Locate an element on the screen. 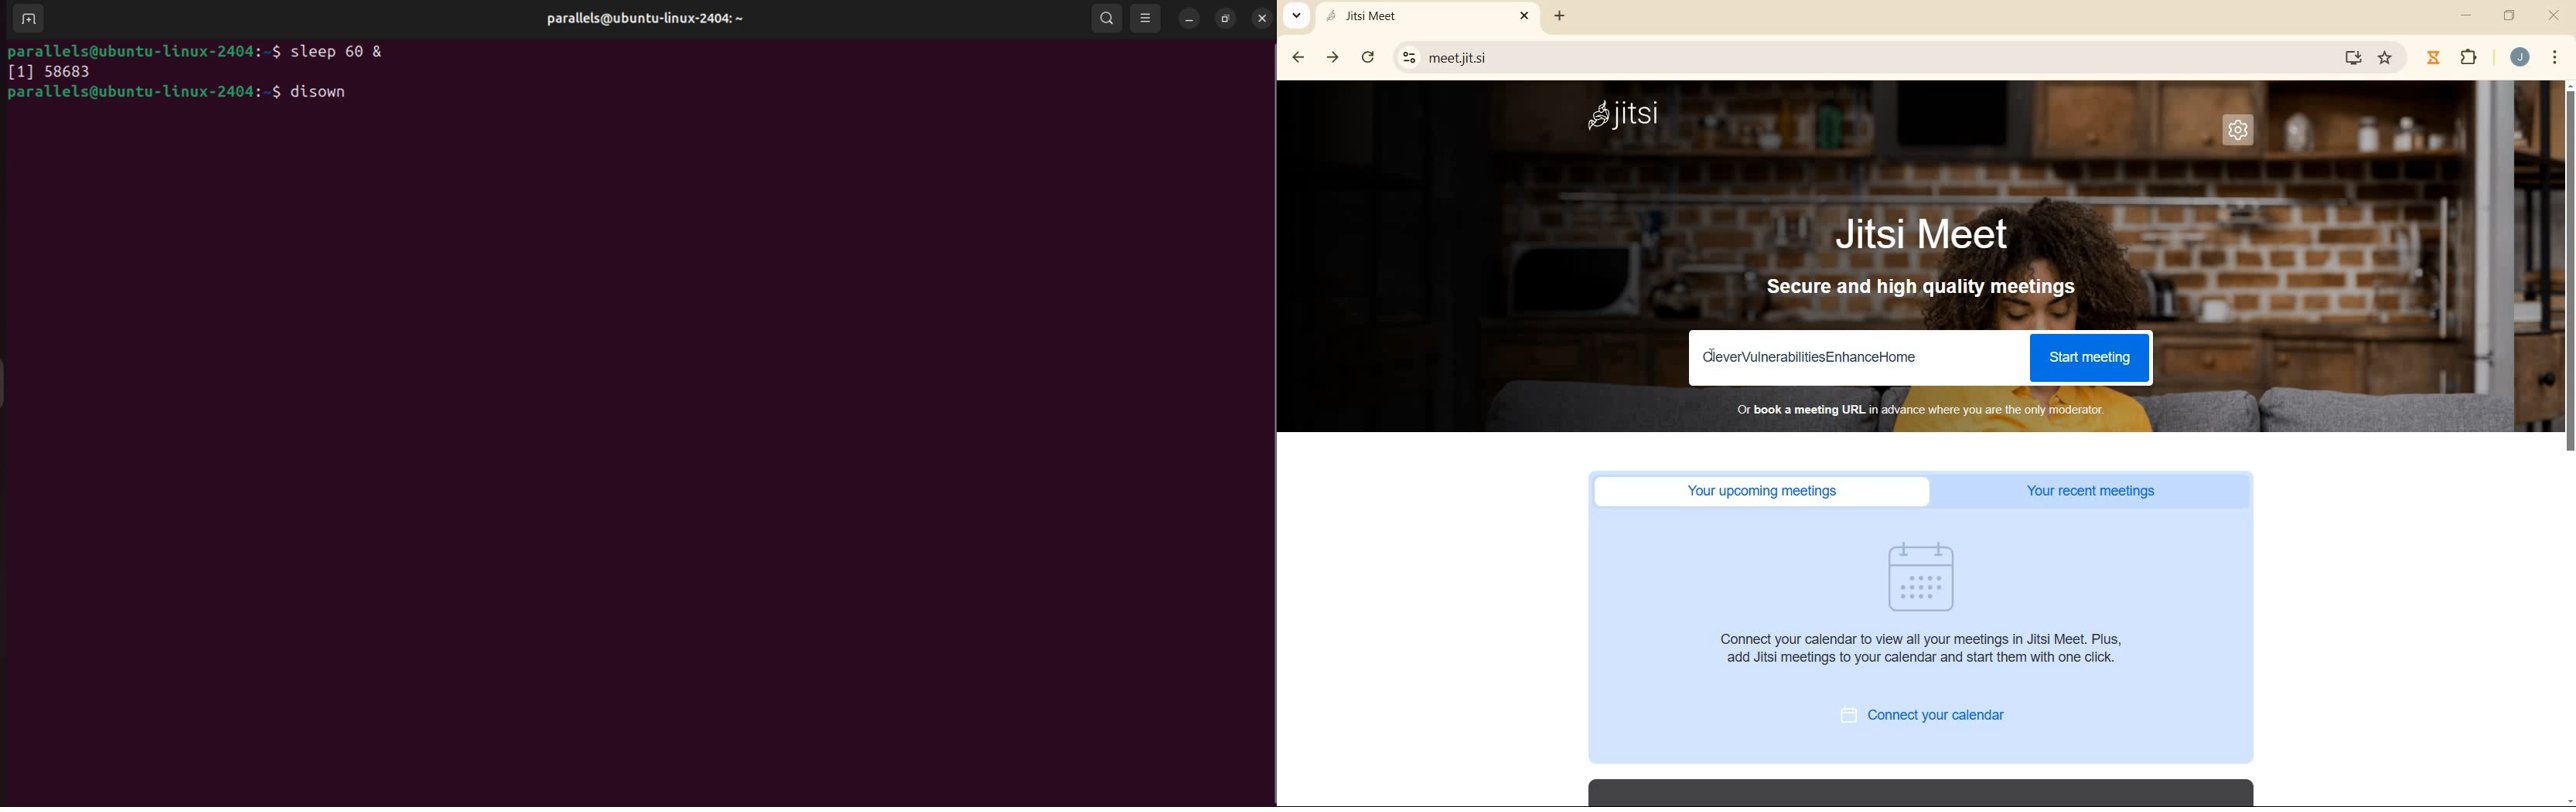  Connect your calendar to view all your meetings in Jitsi Meet. Plus,
add Jitsi meetings to your calendar and start them with one click. is located at coordinates (1929, 655).